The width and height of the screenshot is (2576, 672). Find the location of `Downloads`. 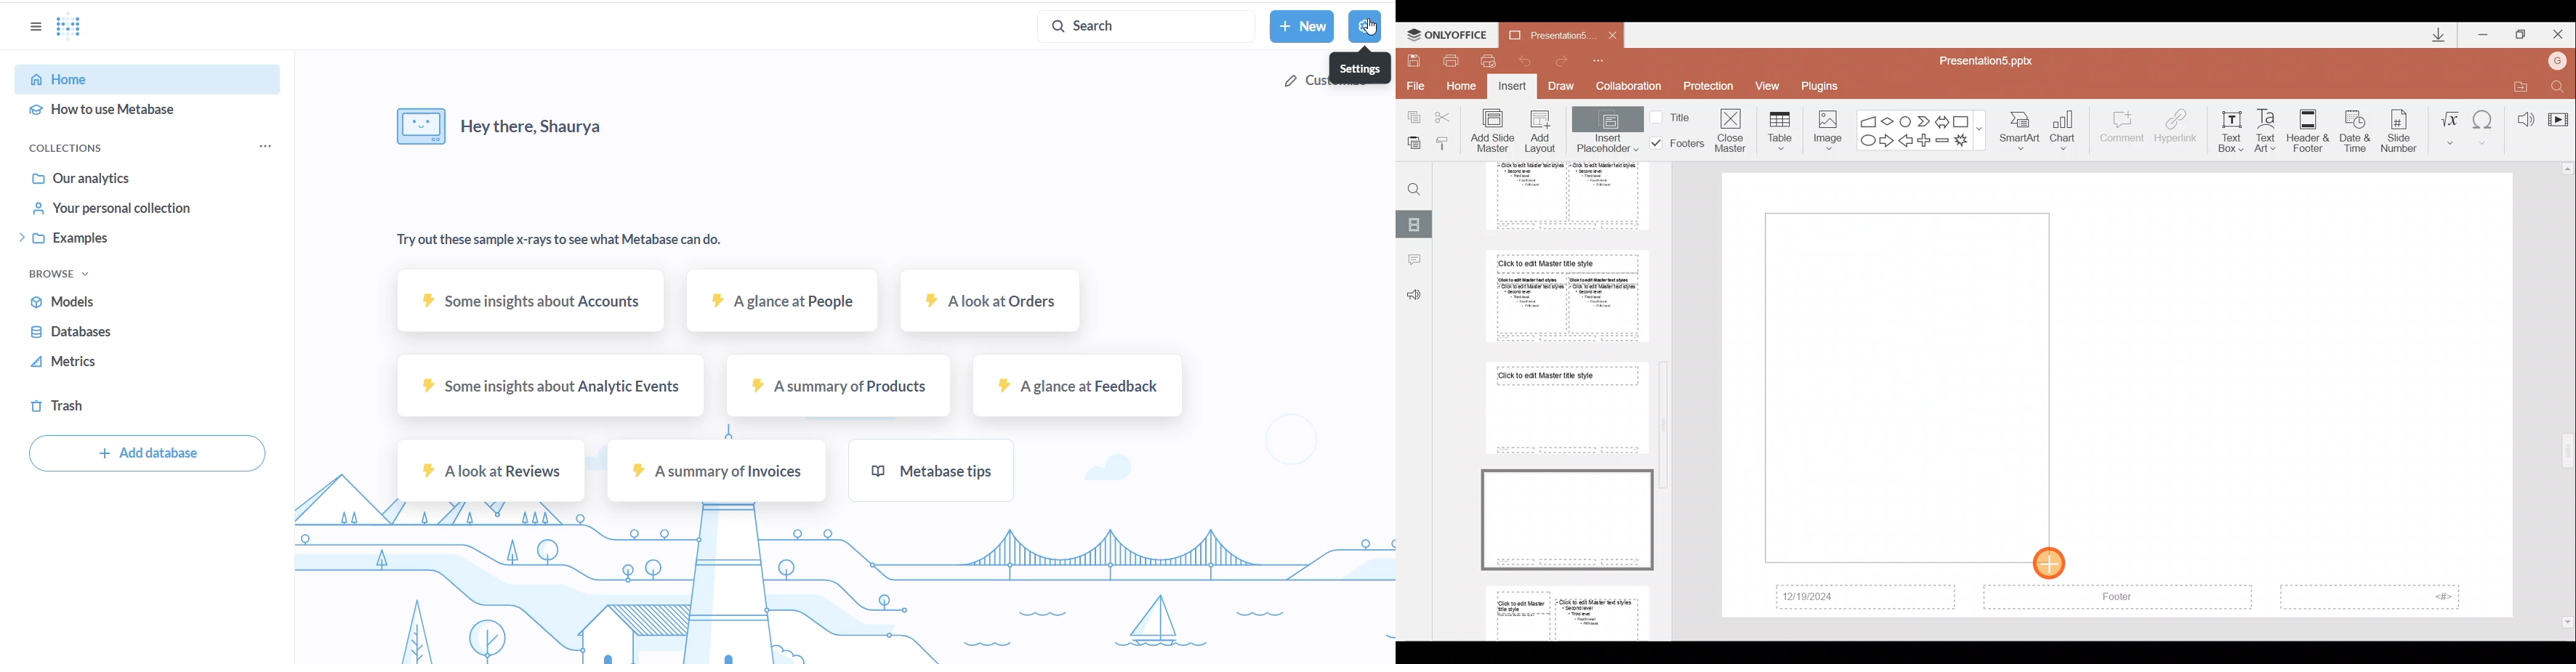

Downloads is located at coordinates (2434, 34).